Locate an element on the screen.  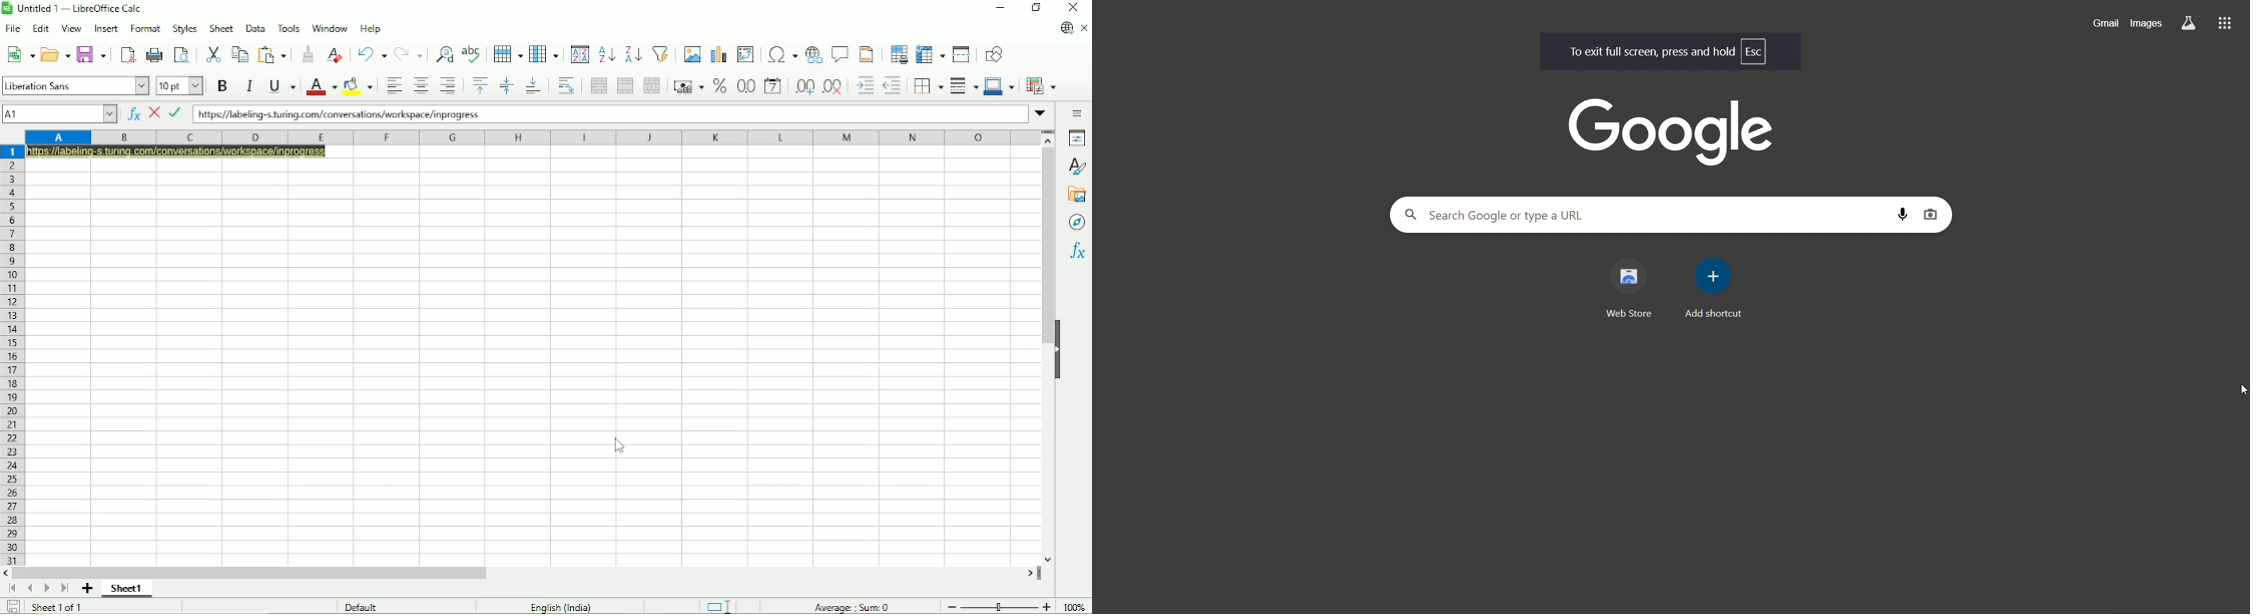
Functions is located at coordinates (1077, 254).